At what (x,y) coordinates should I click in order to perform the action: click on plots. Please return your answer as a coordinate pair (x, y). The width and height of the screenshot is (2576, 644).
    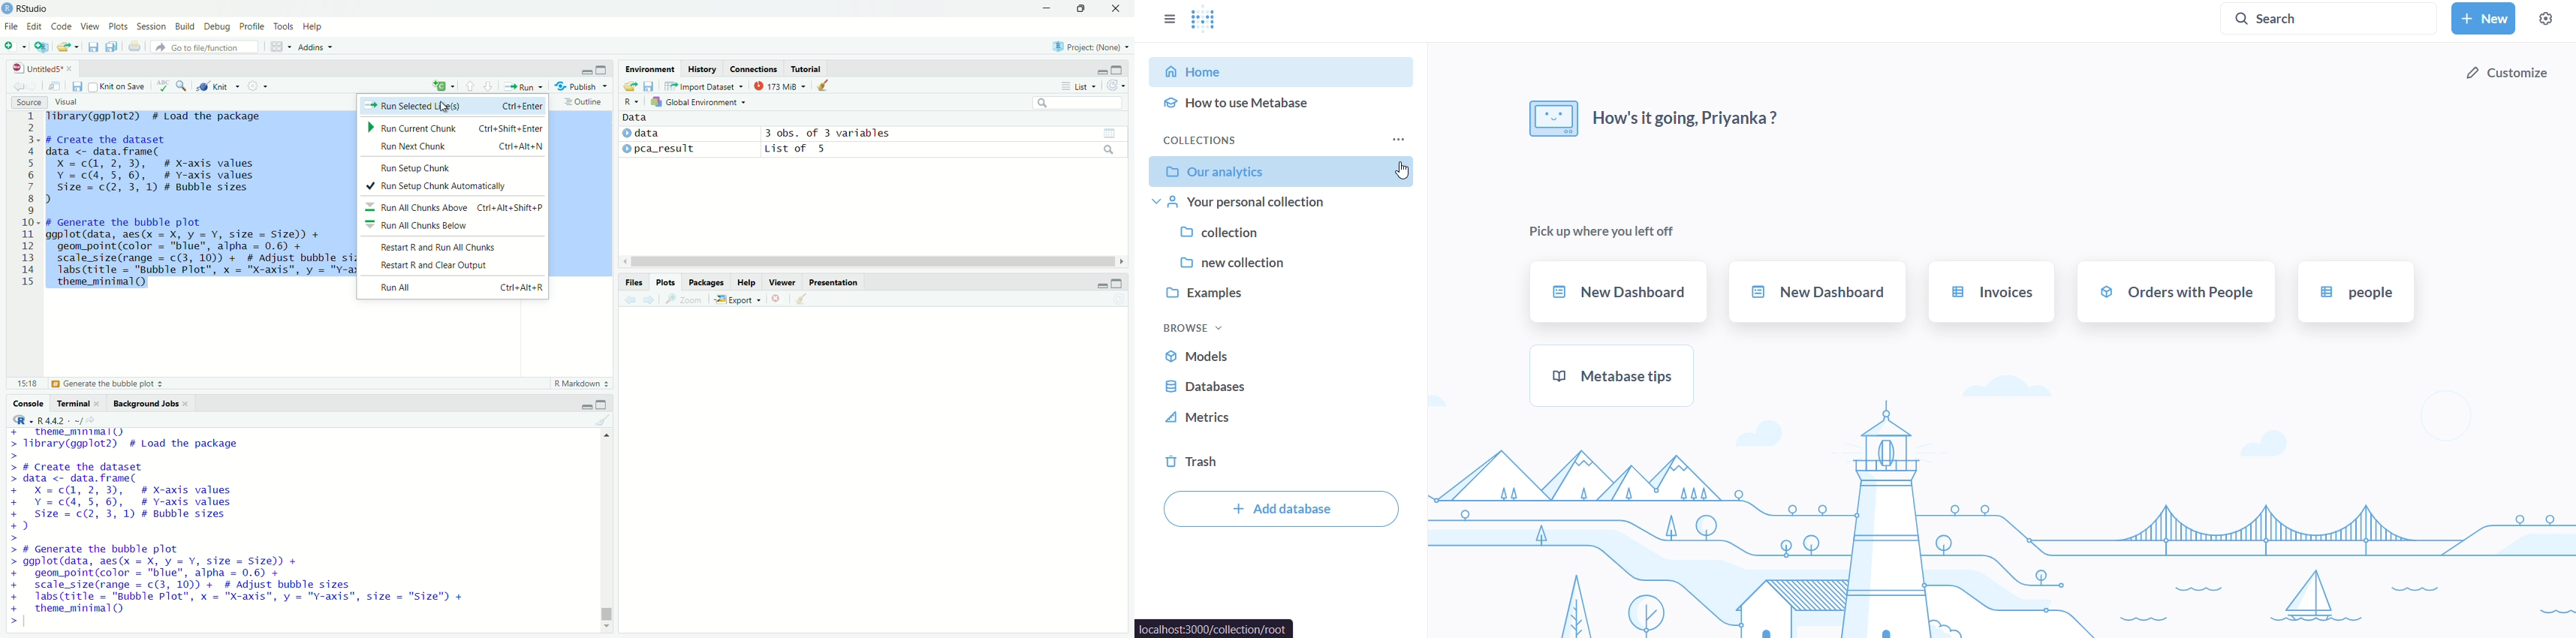
    Looking at the image, I should click on (119, 28).